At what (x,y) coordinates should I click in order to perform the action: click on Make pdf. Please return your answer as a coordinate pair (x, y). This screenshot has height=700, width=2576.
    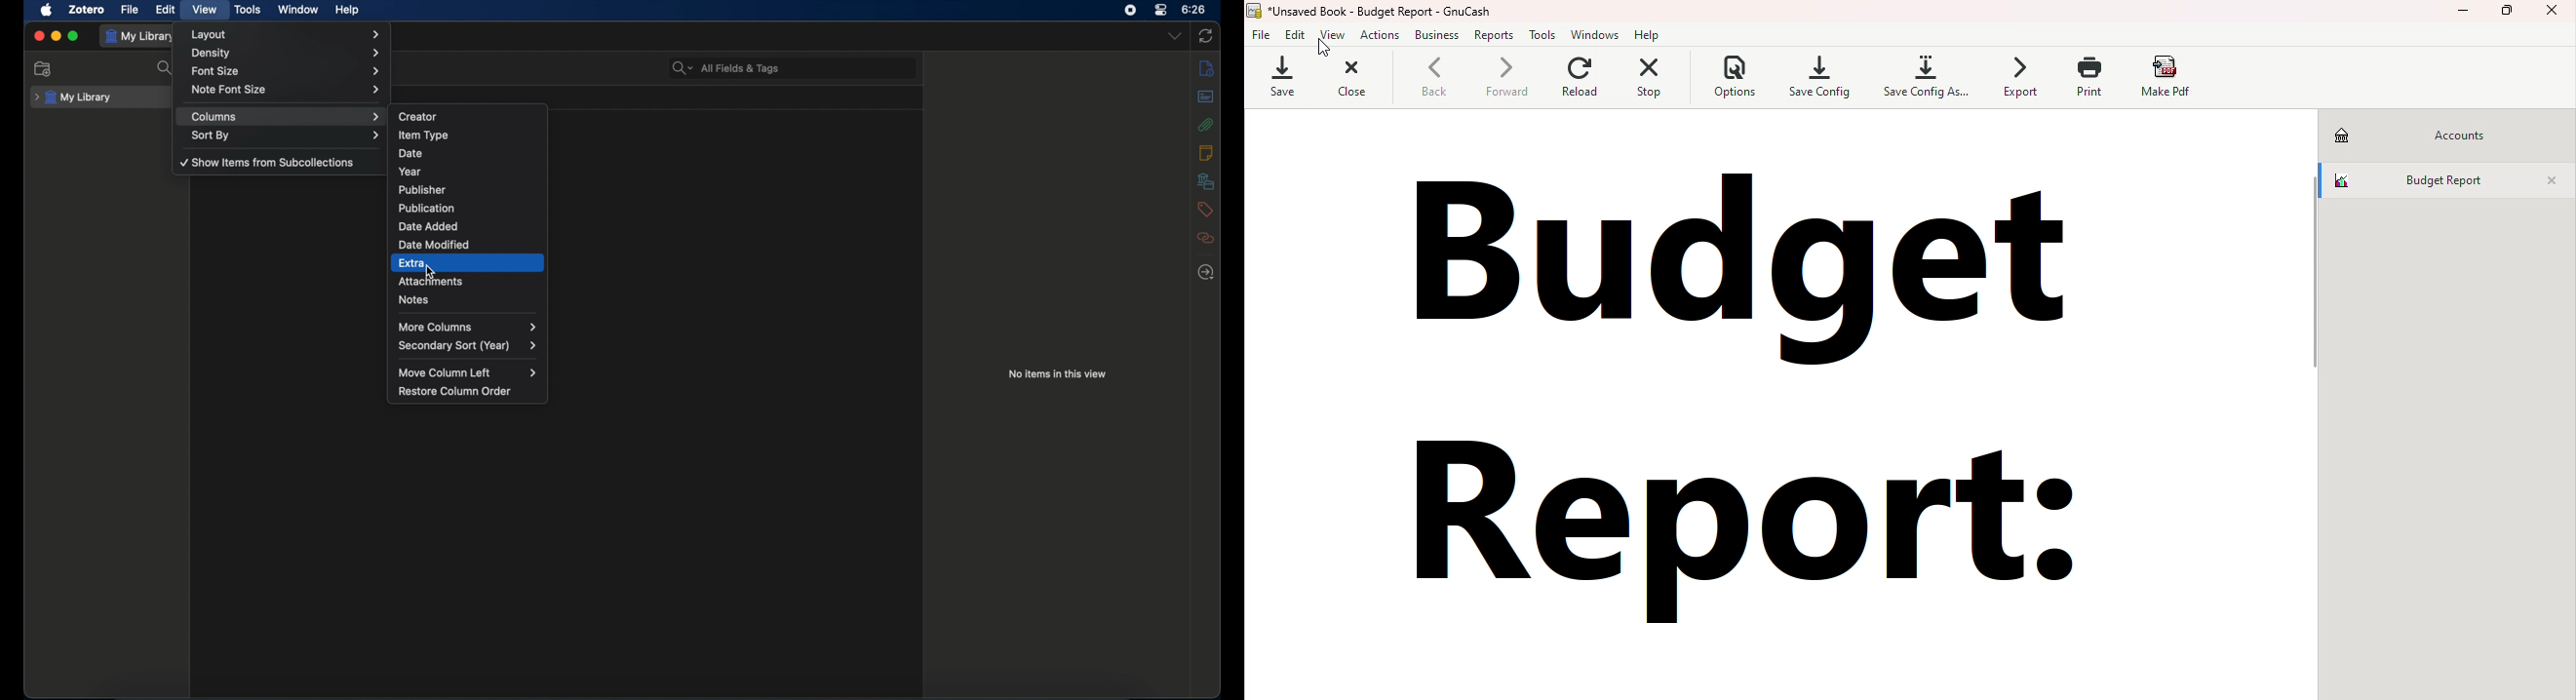
    Looking at the image, I should click on (2172, 78).